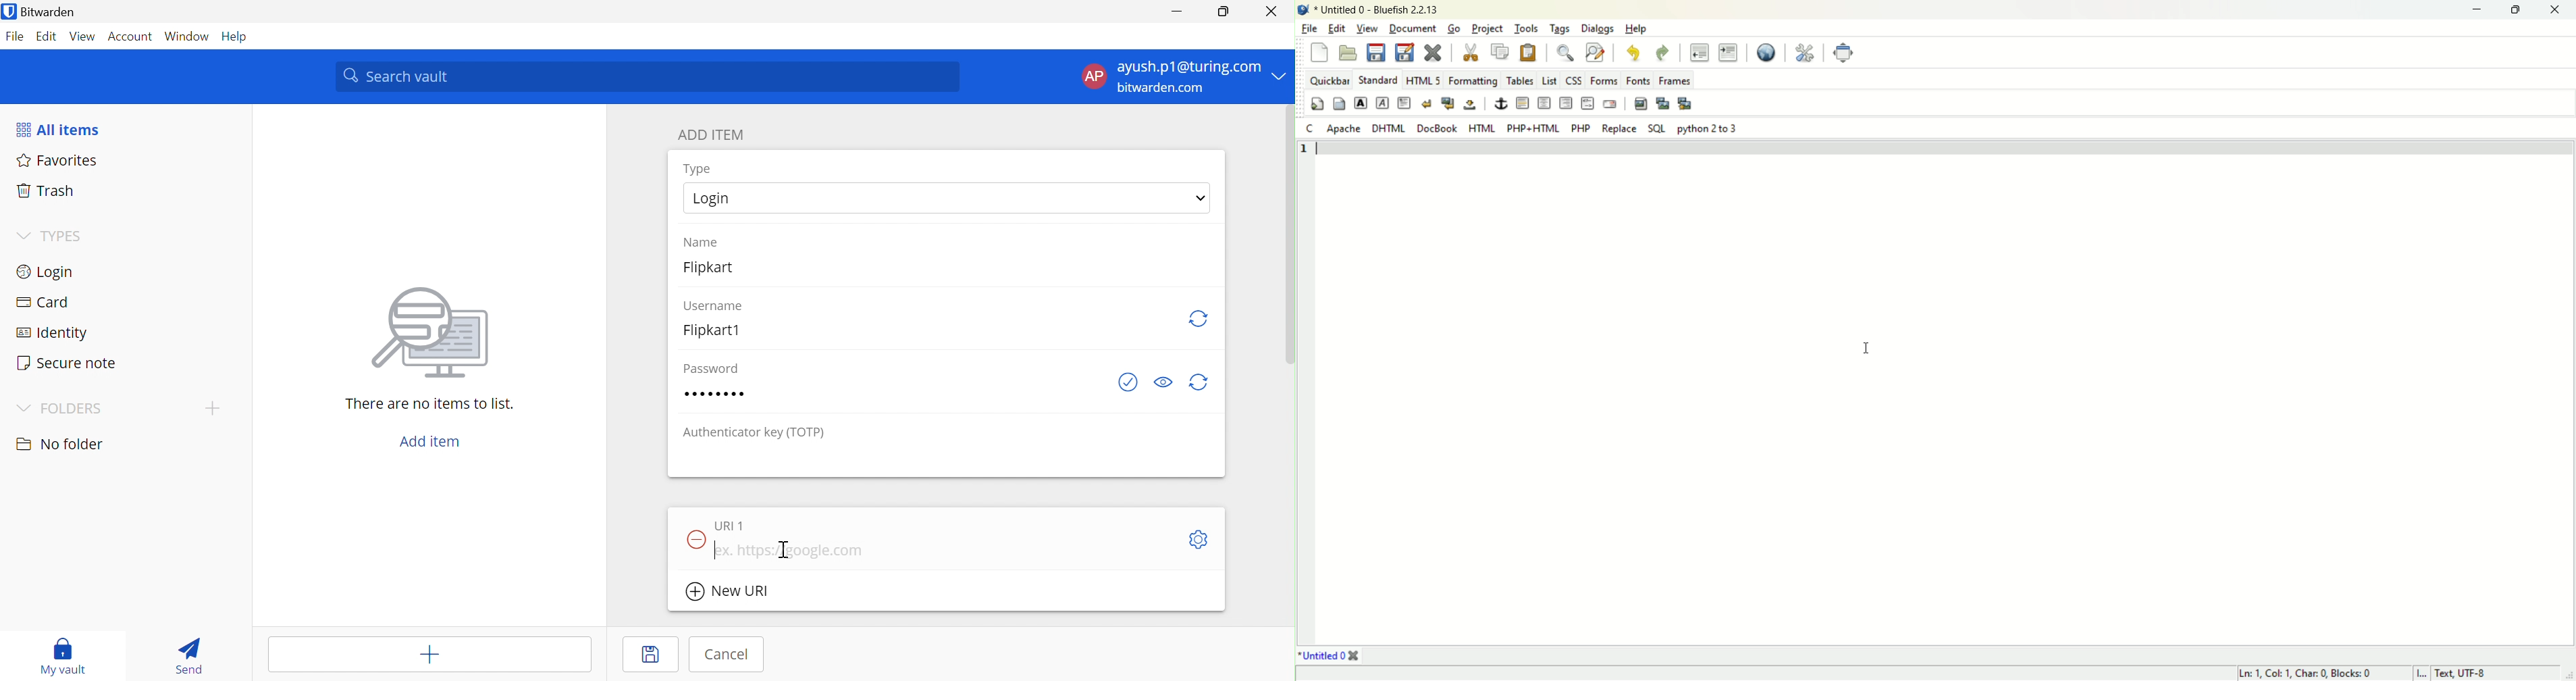 This screenshot has width=2576, height=700. What do you see at coordinates (1544, 103) in the screenshot?
I see `center` at bounding box center [1544, 103].